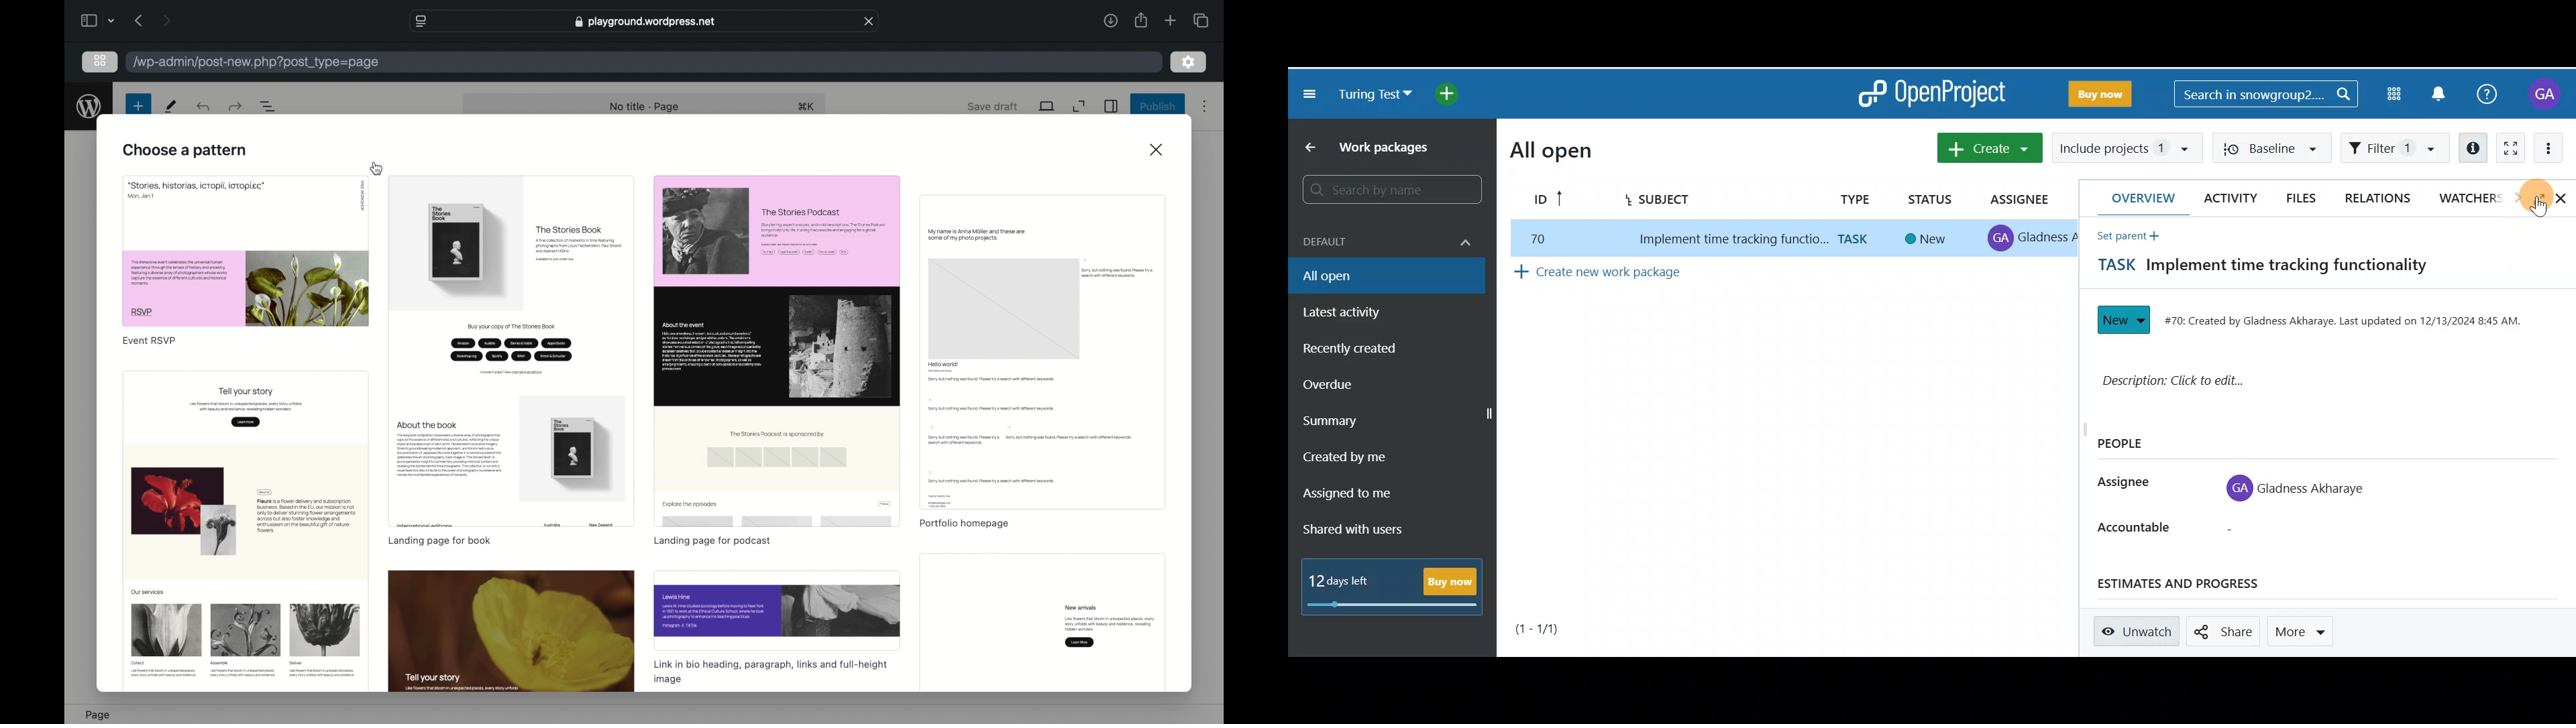 The image size is (2576, 728). I want to click on sidebar, so click(88, 20).